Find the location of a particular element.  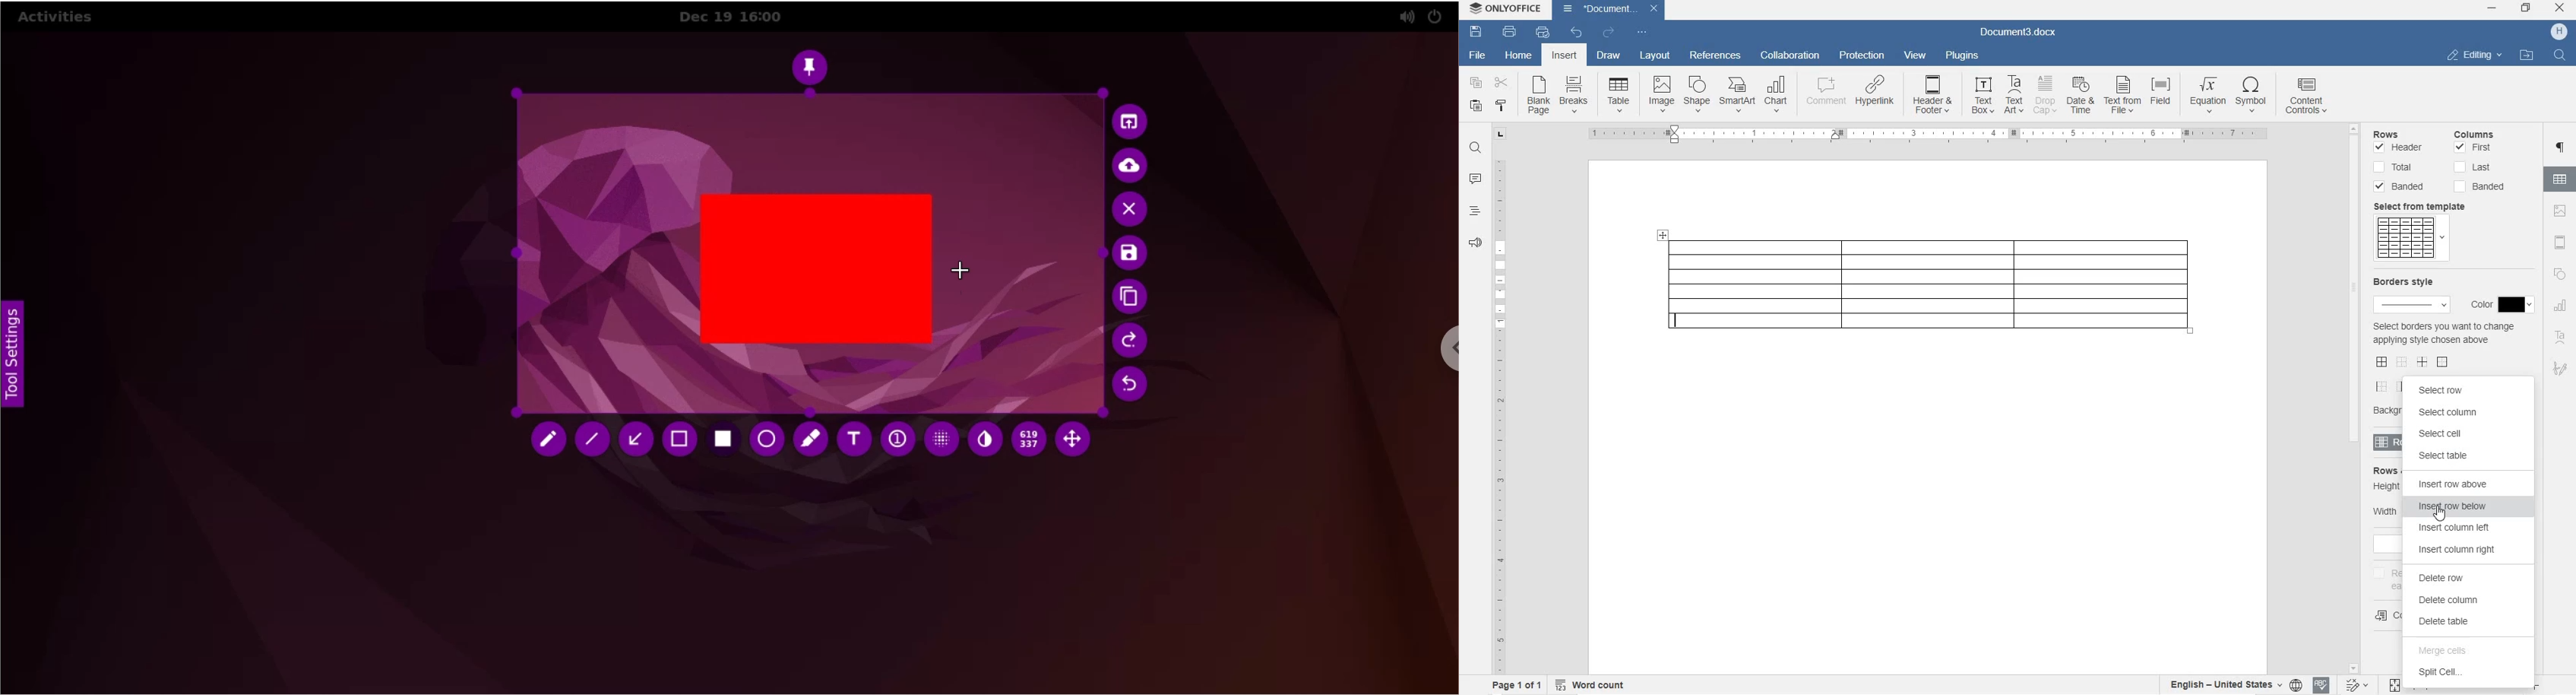

SPELL CHECKING is located at coordinates (2321, 686).